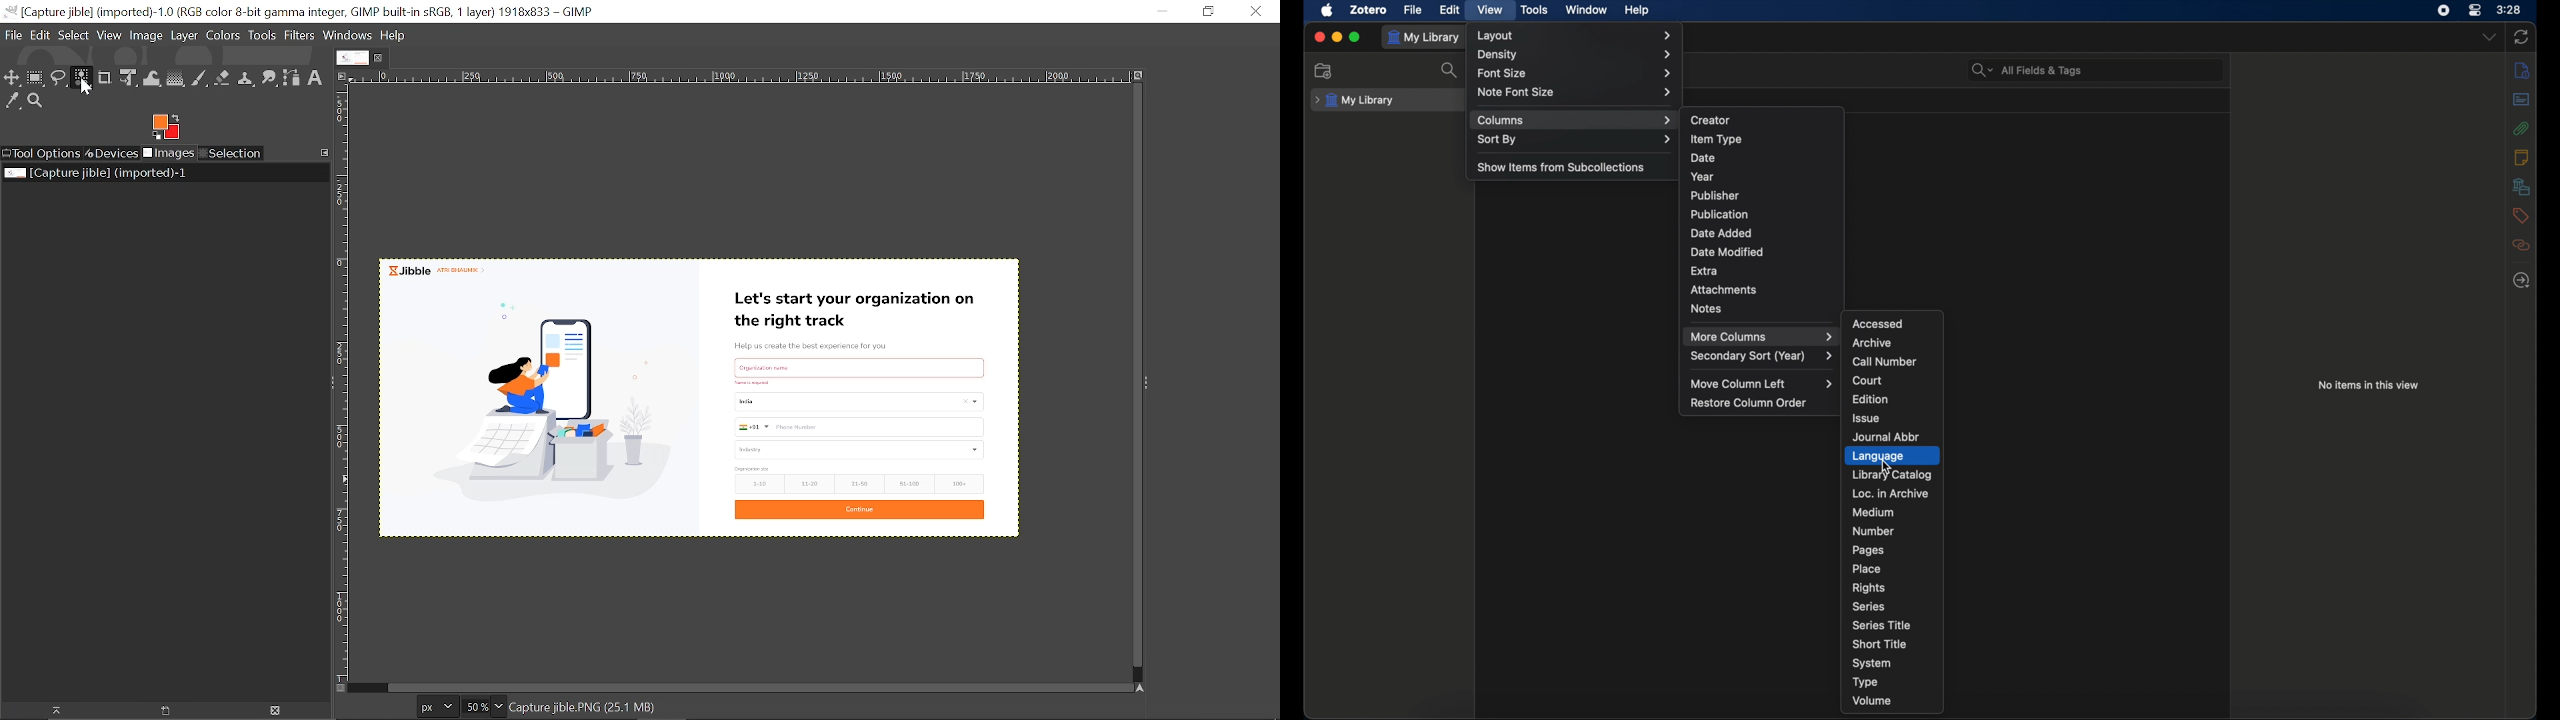 The image size is (2576, 728). What do you see at coordinates (1868, 607) in the screenshot?
I see `series` at bounding box center [1868, 607].